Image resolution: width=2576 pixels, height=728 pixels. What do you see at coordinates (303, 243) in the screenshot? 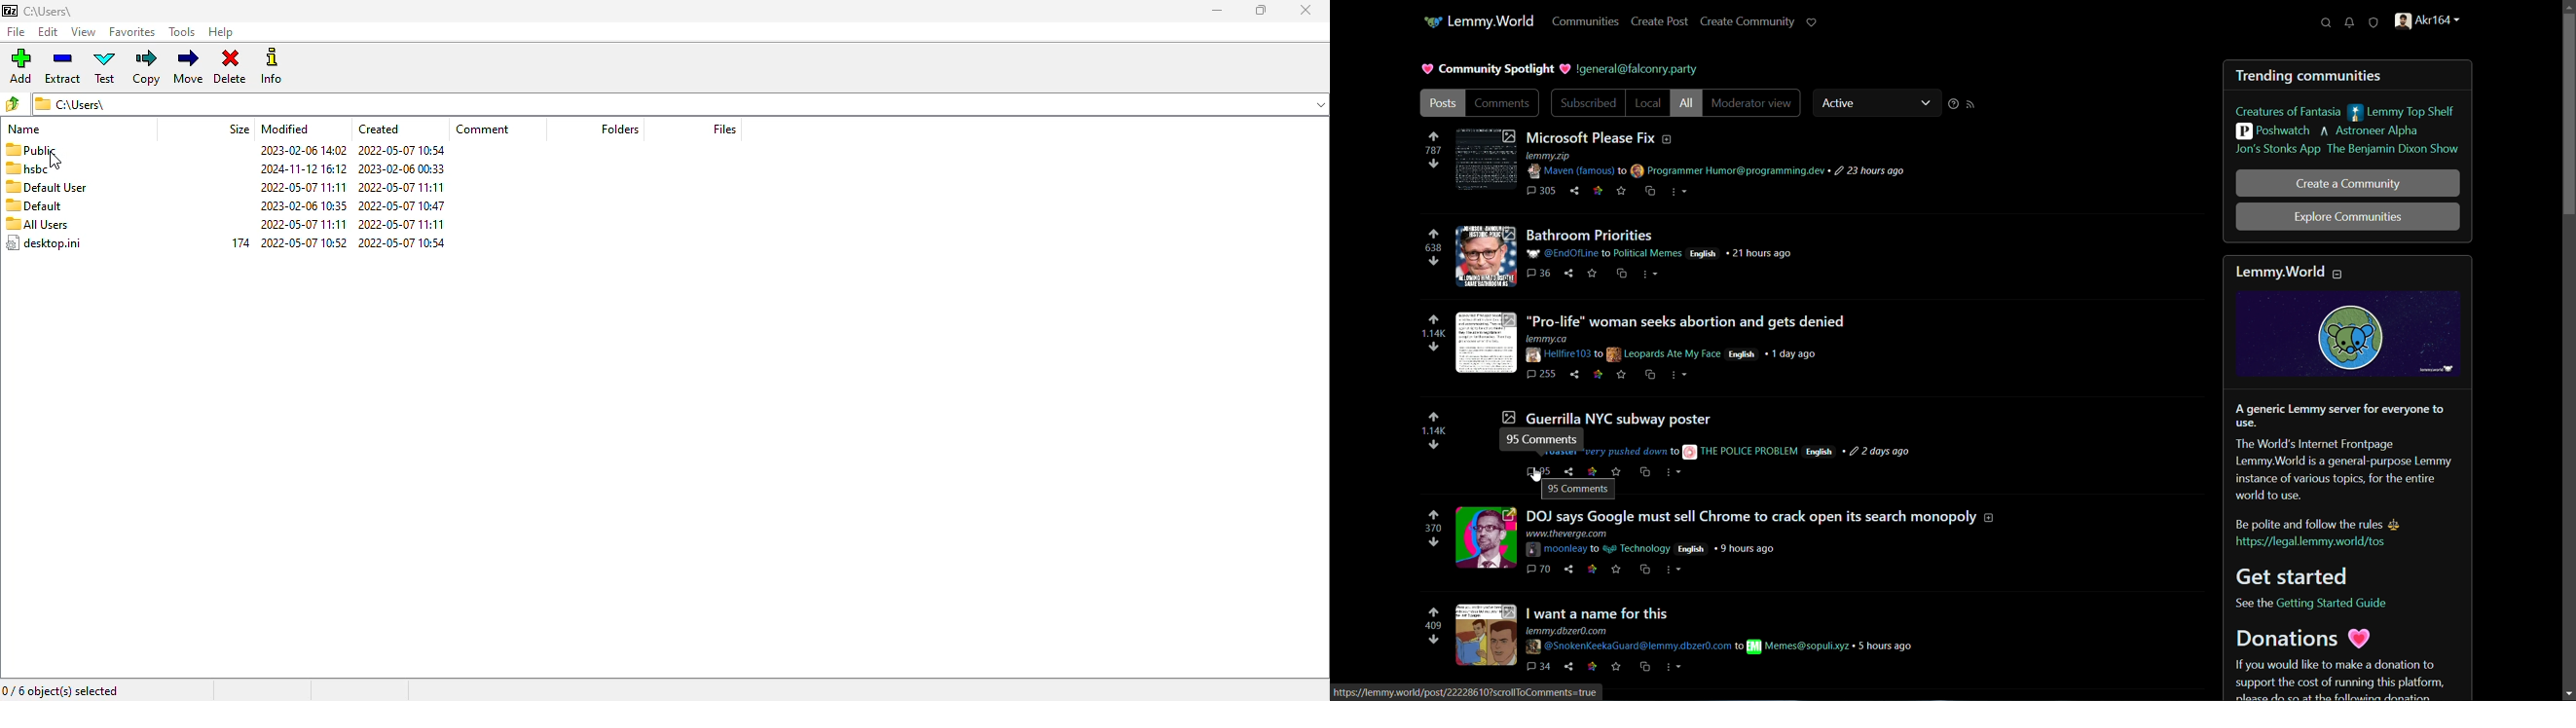
I see ` 2022-05-07 10:52` at bounding box center [303, 243].